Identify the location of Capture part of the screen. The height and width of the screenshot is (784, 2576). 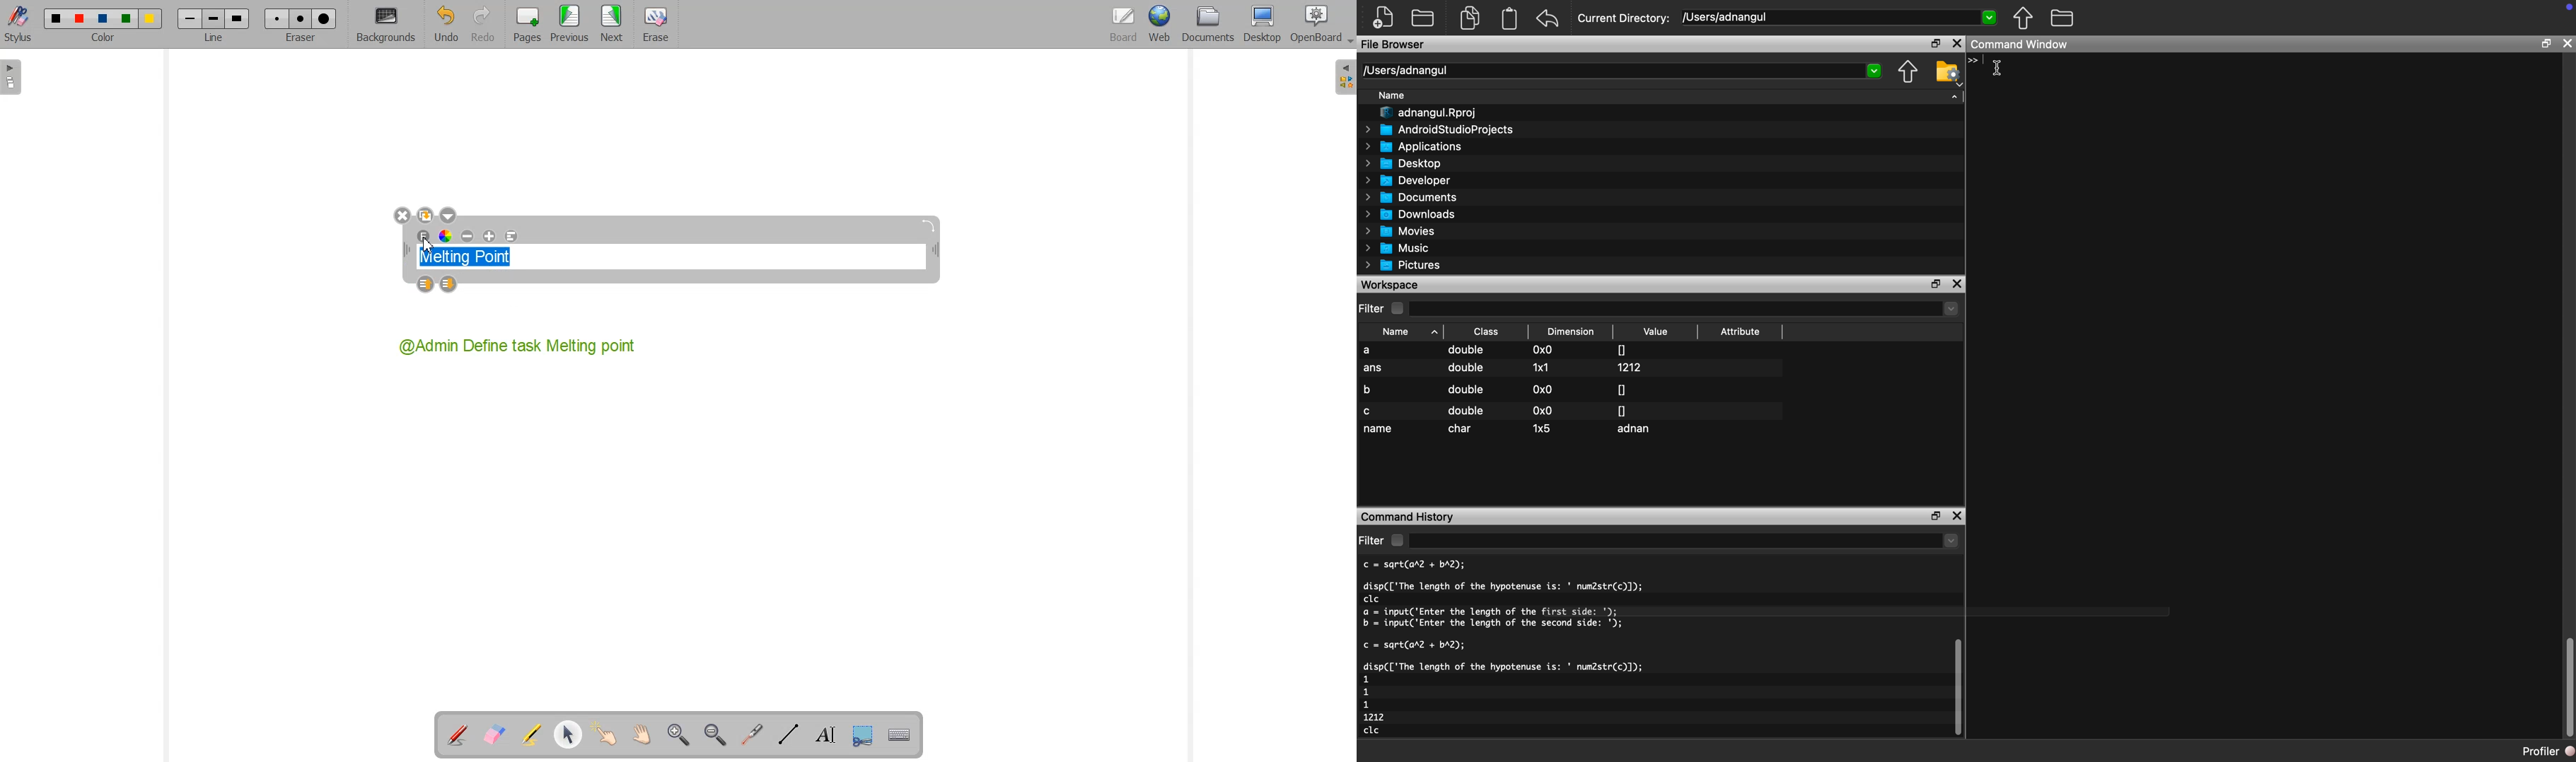
(860, 734).